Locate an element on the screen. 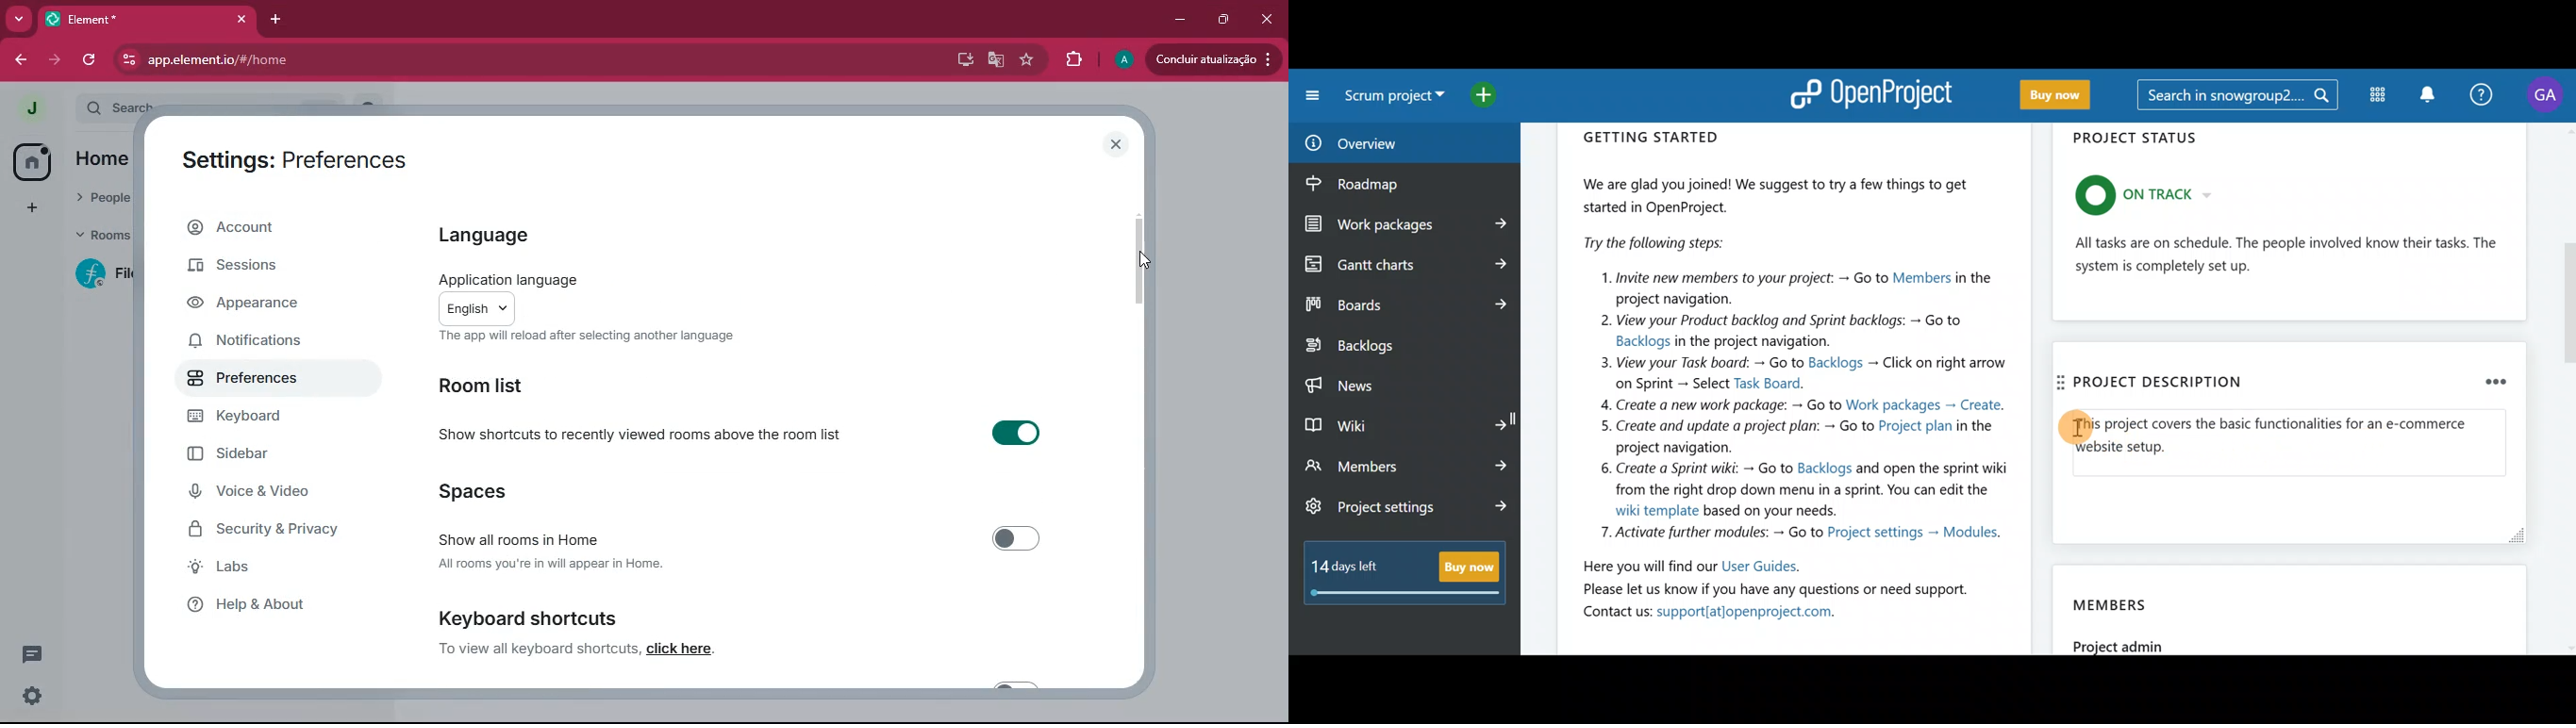 This screenshot has width=2576, height=728. click is located at coordinates (1270, 21).